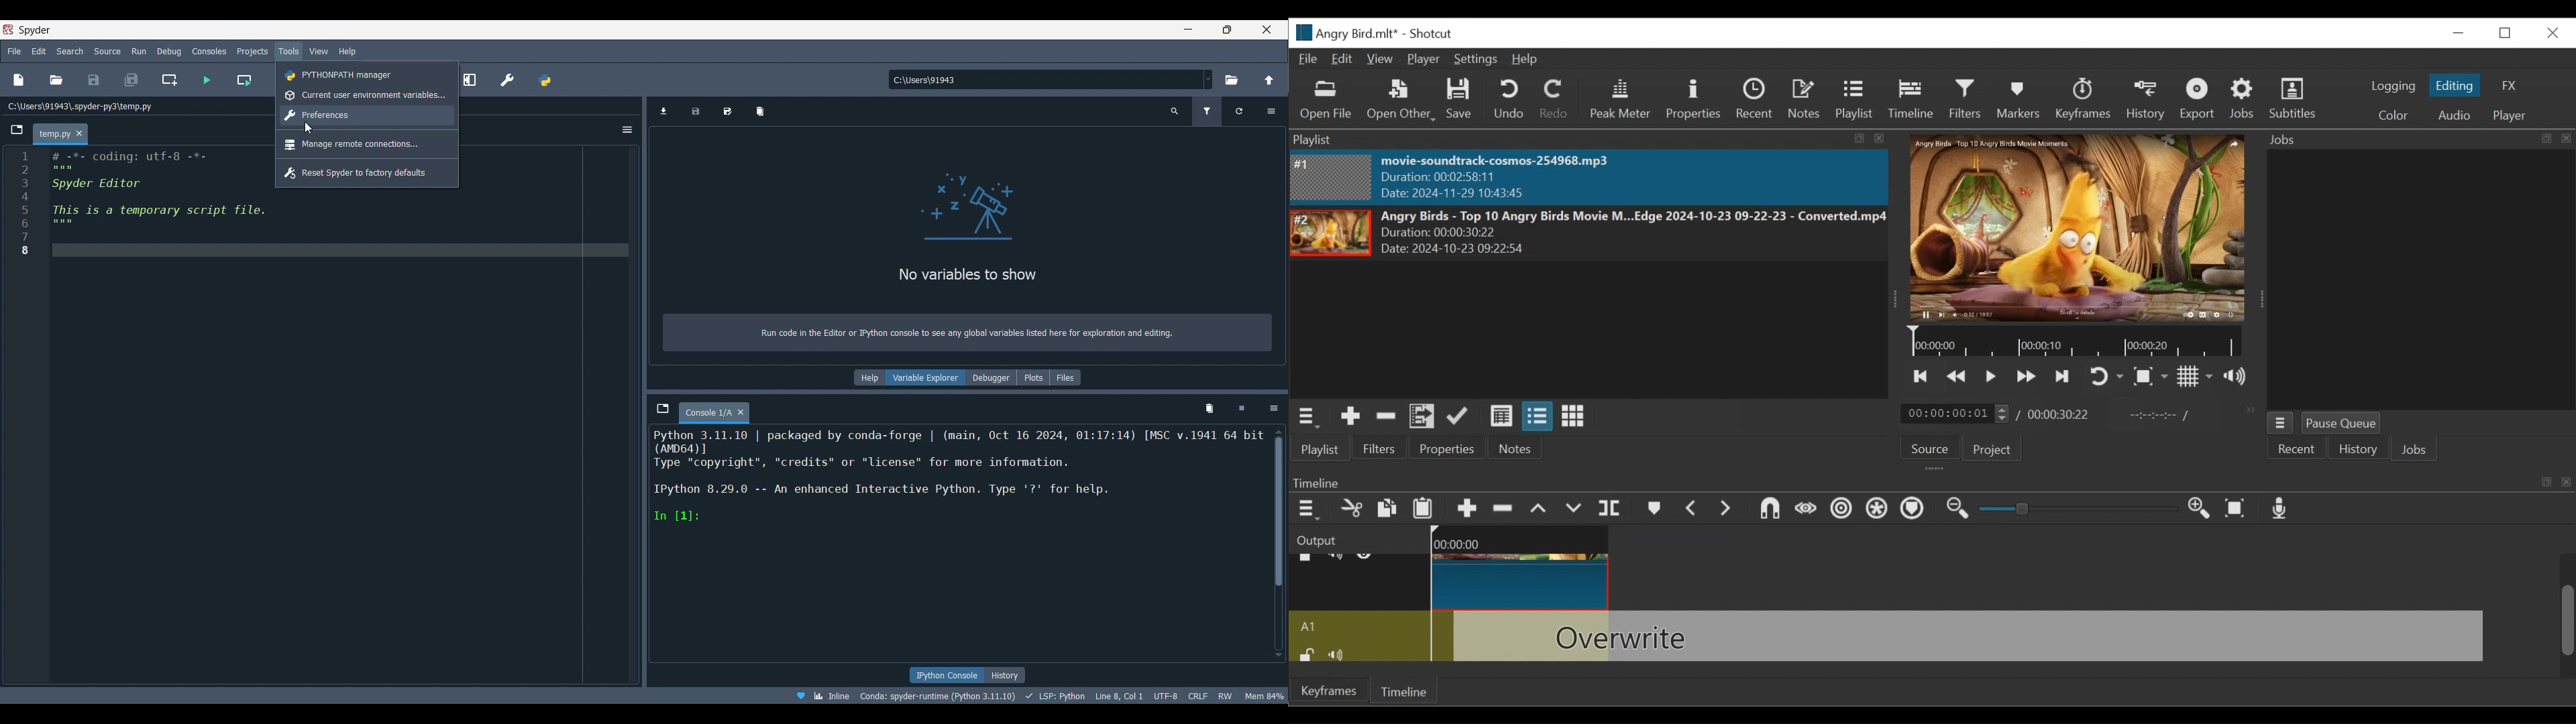 This screenshot has height=728, width=2576. What do you see at coordinates (627, 130) in the screenshot?
I see `Options` at bounding box center [627, 130].